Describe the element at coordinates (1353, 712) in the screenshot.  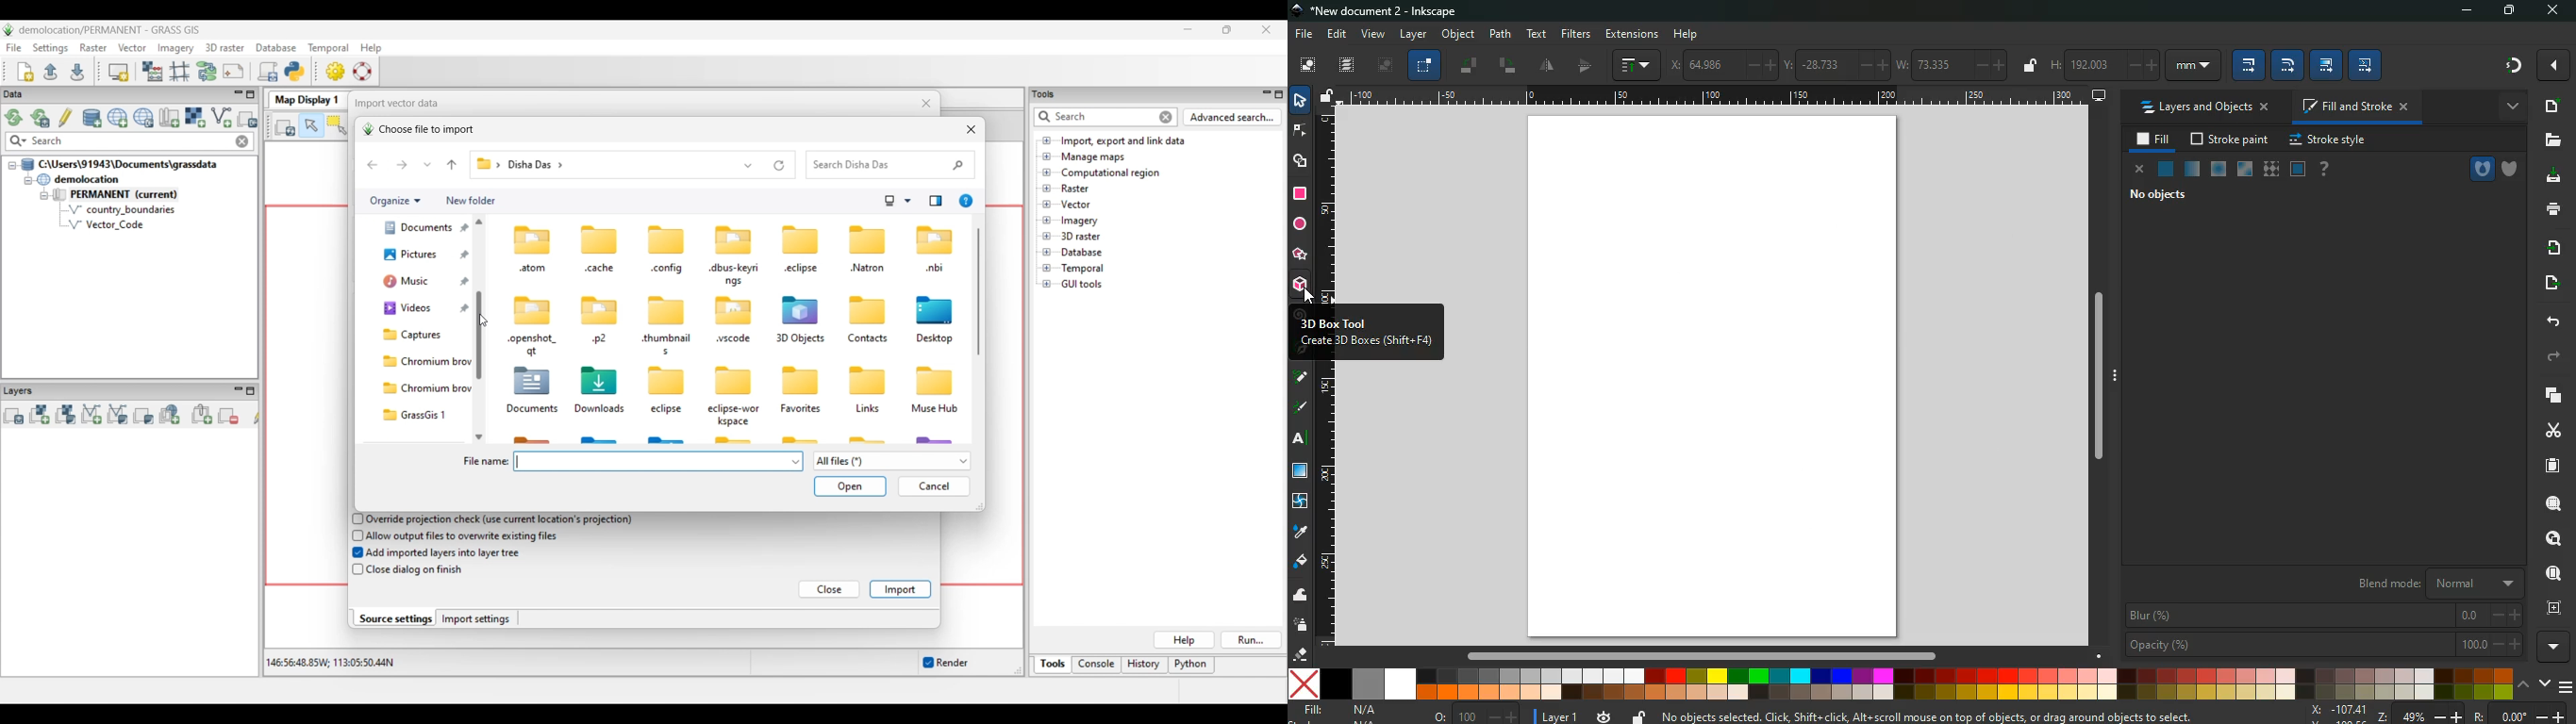
I see `fill` at that location.